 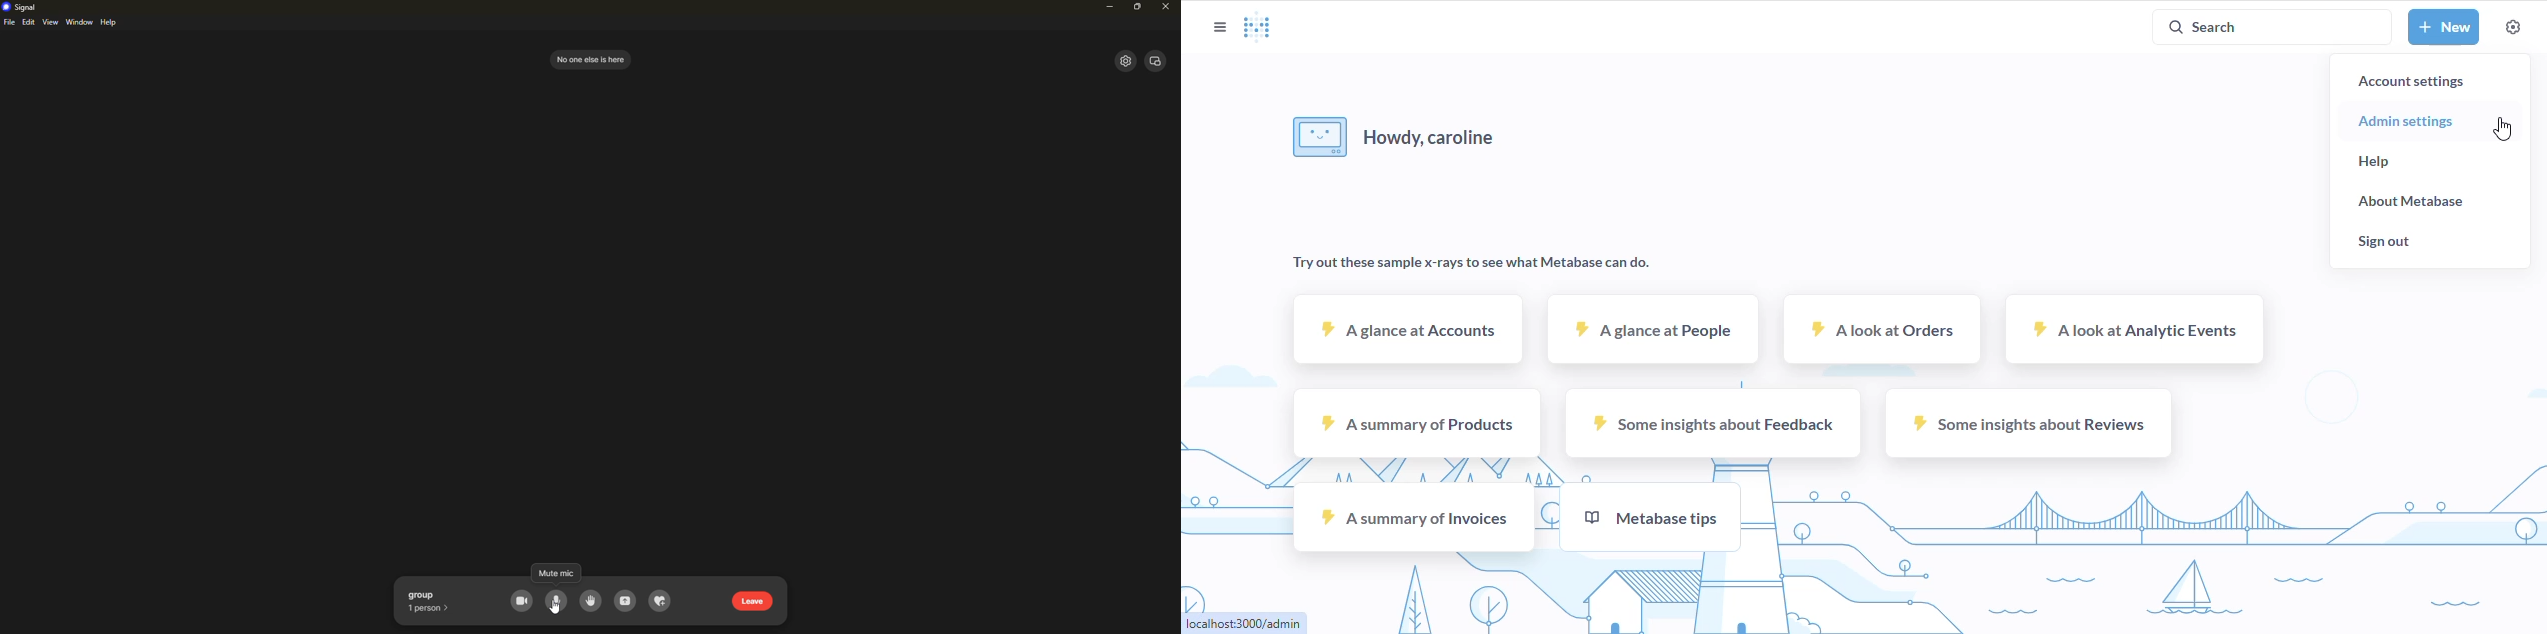 What do you see at coordinates (80, 22) in the screenshot?
I see `window` at bounding box center [80, 22].